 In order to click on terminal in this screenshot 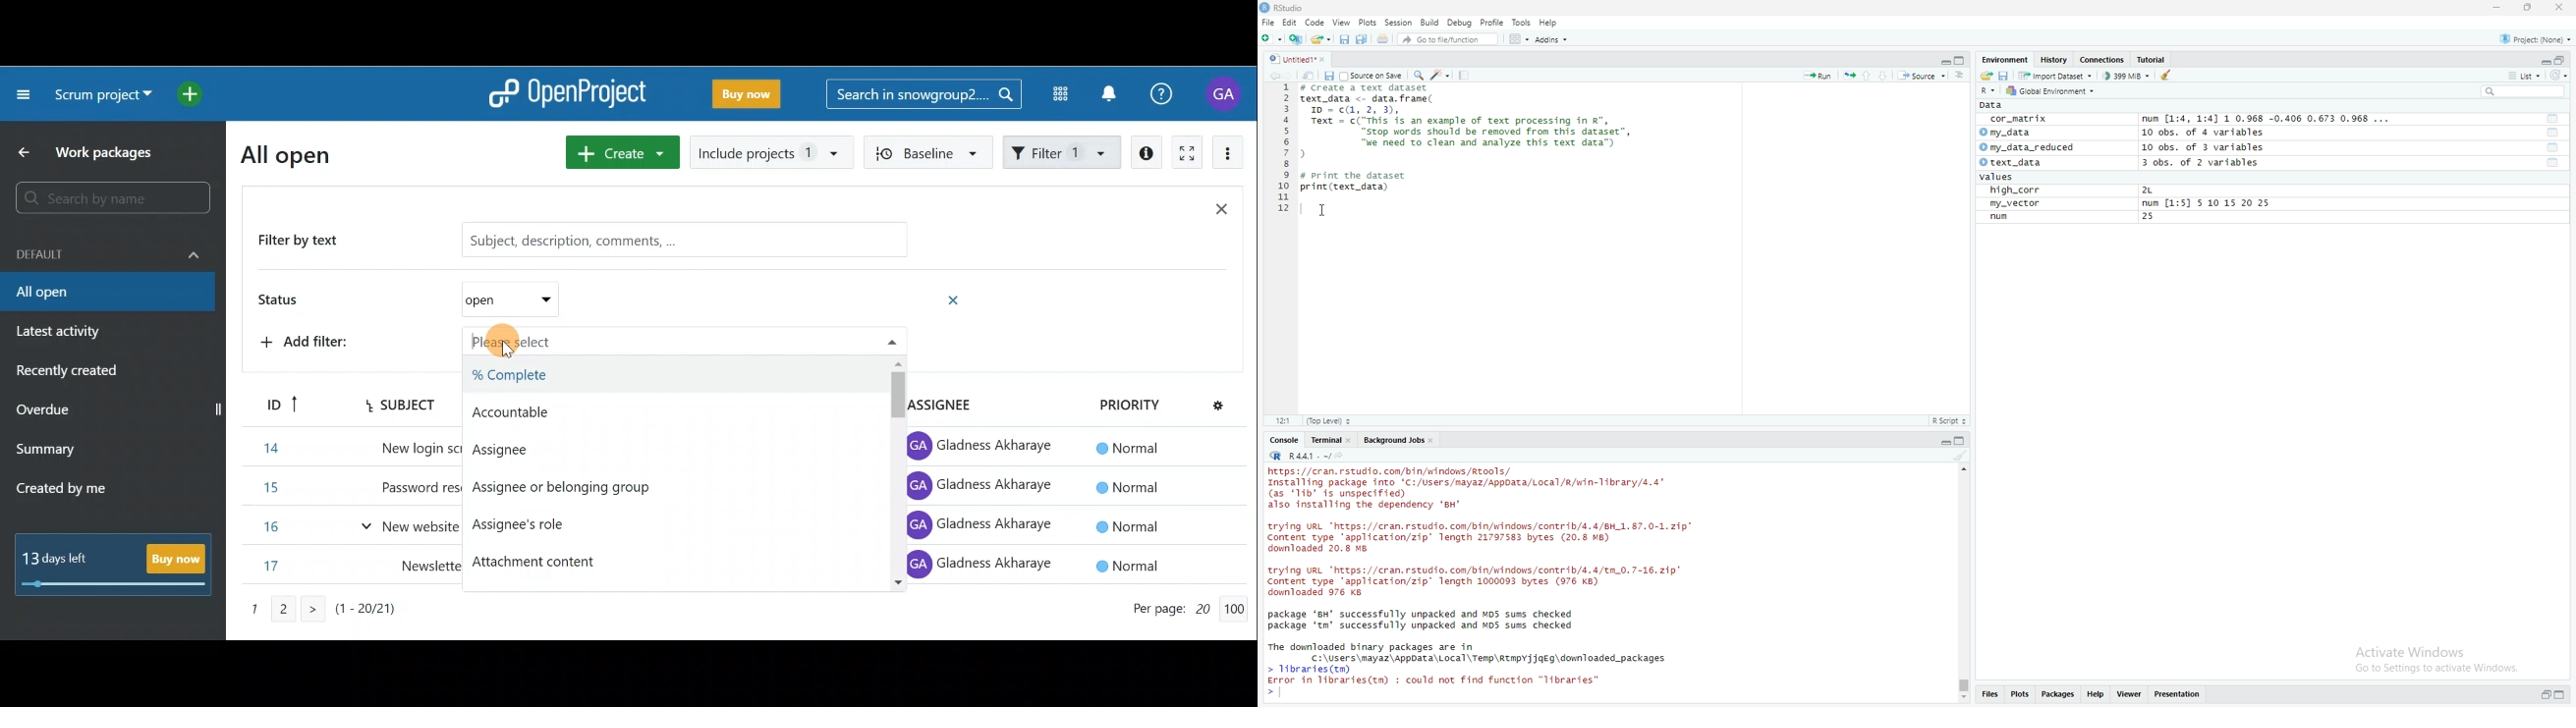, I will do `click(1330, 439)`.